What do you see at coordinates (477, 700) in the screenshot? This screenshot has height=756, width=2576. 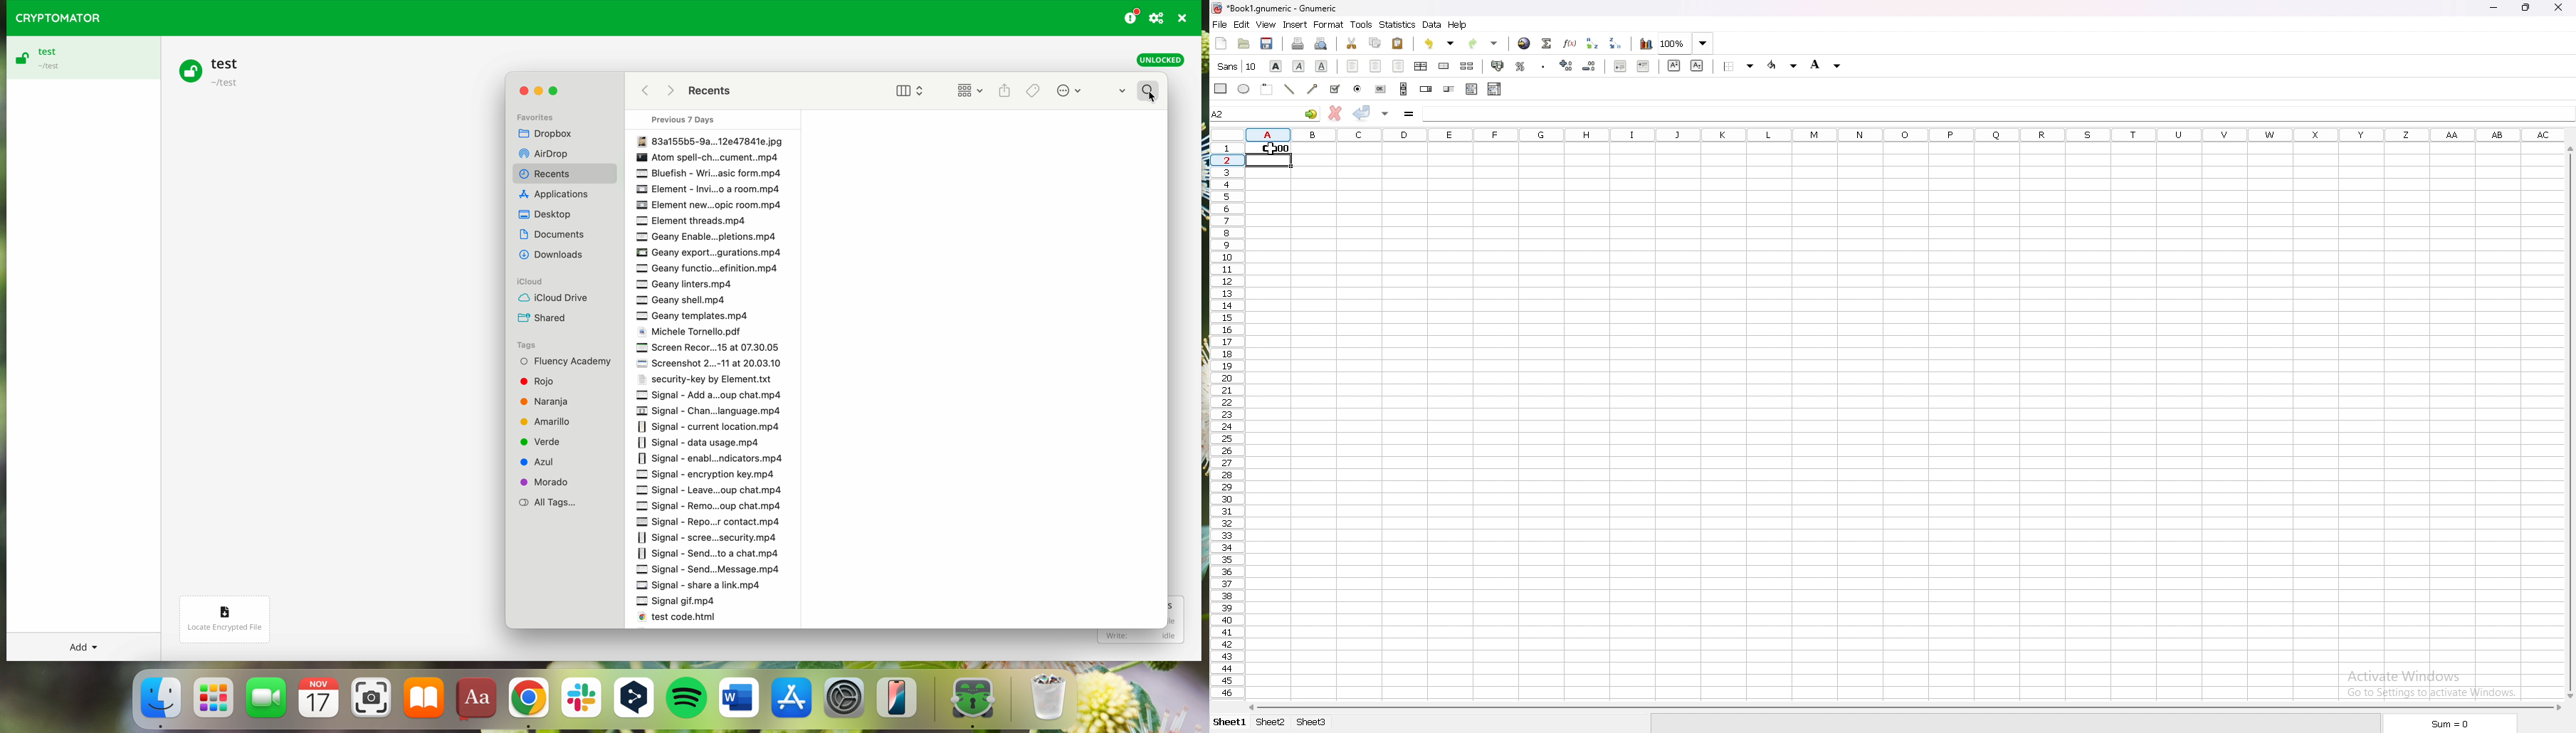 I see `dictionary` at bounding box center [477, 700].